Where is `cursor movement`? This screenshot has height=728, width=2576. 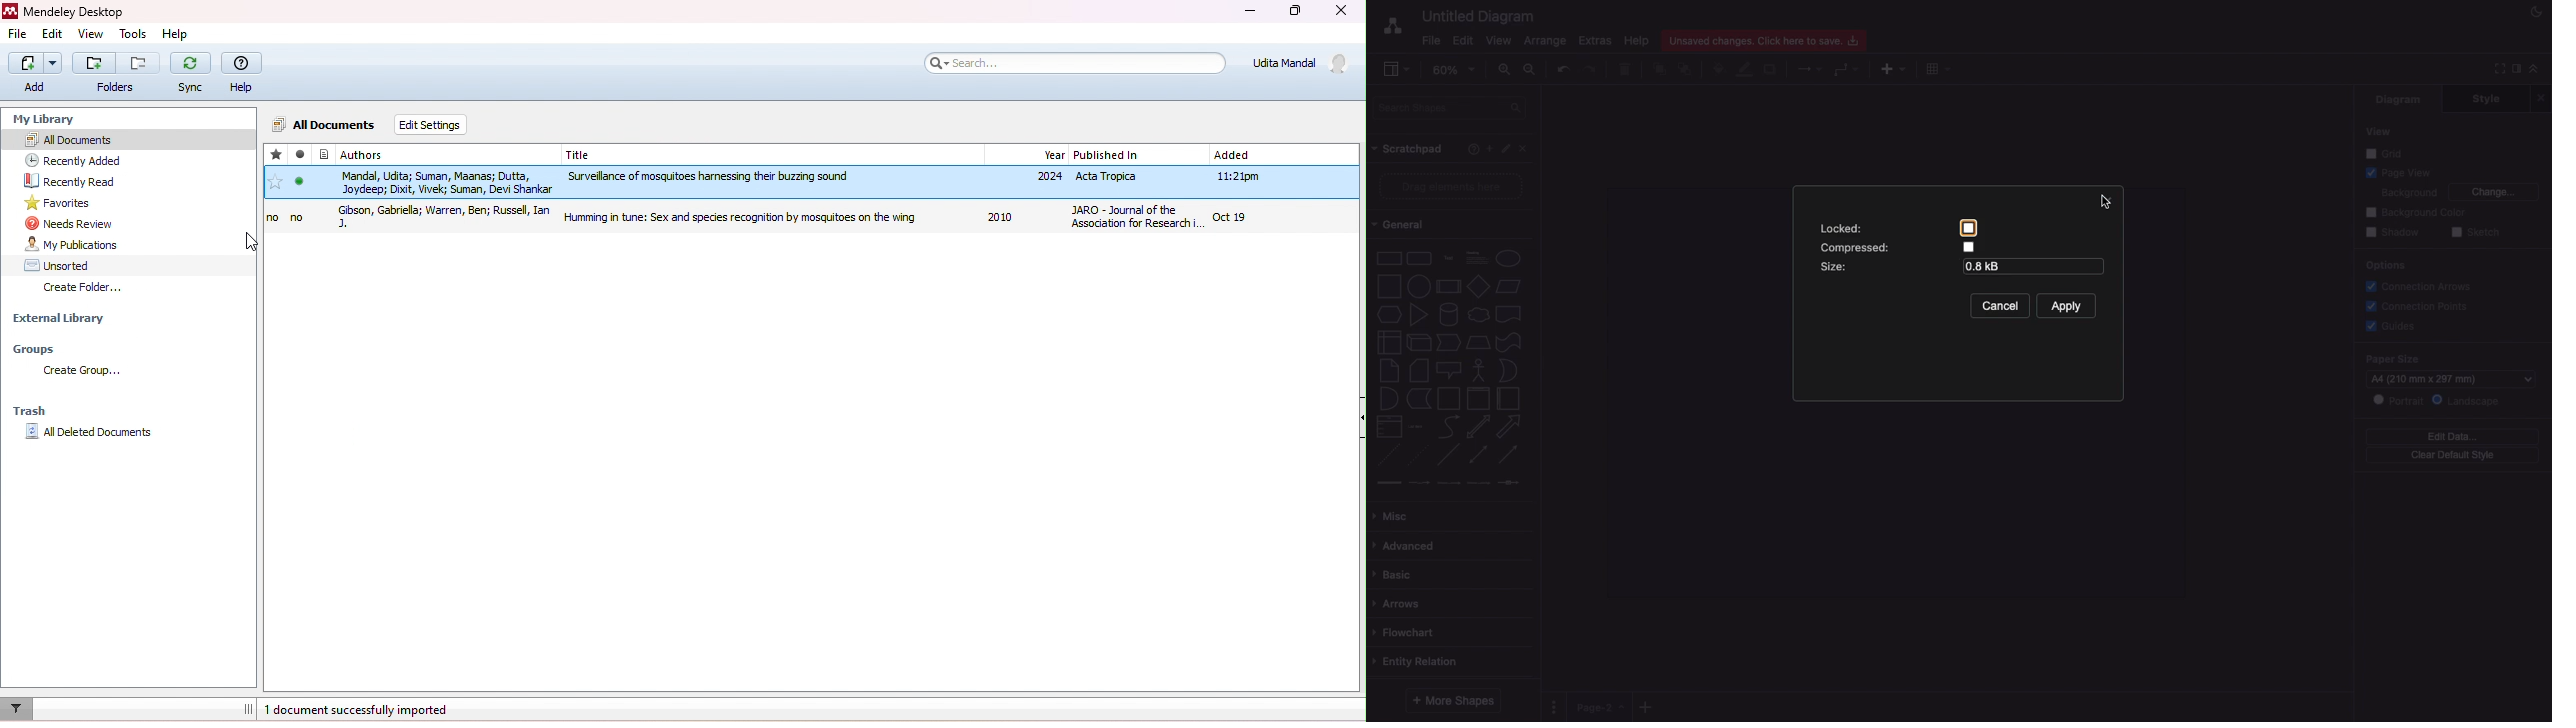
cursor movement is located at coordinates (252, 241).